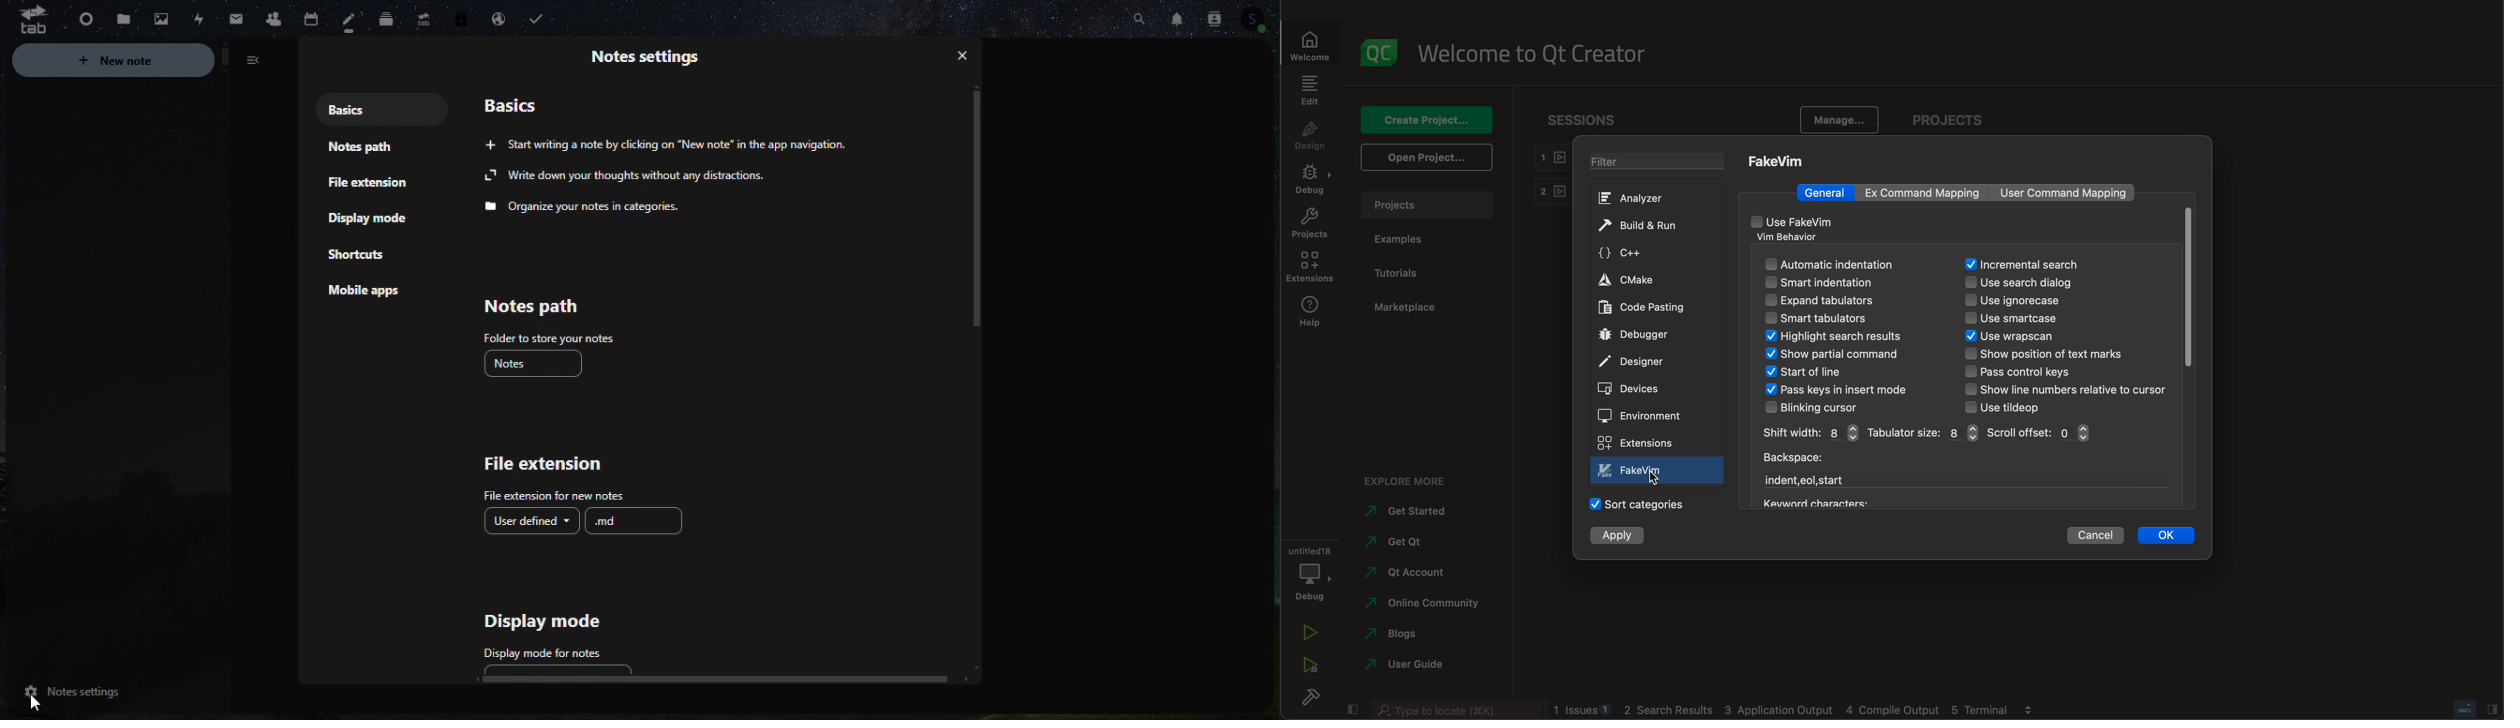 The width and height of the screenshot is (2520, 728). What do you see at coordinates (366, 215) in the screenshot?
I see `` at bounding box center [366, 215].